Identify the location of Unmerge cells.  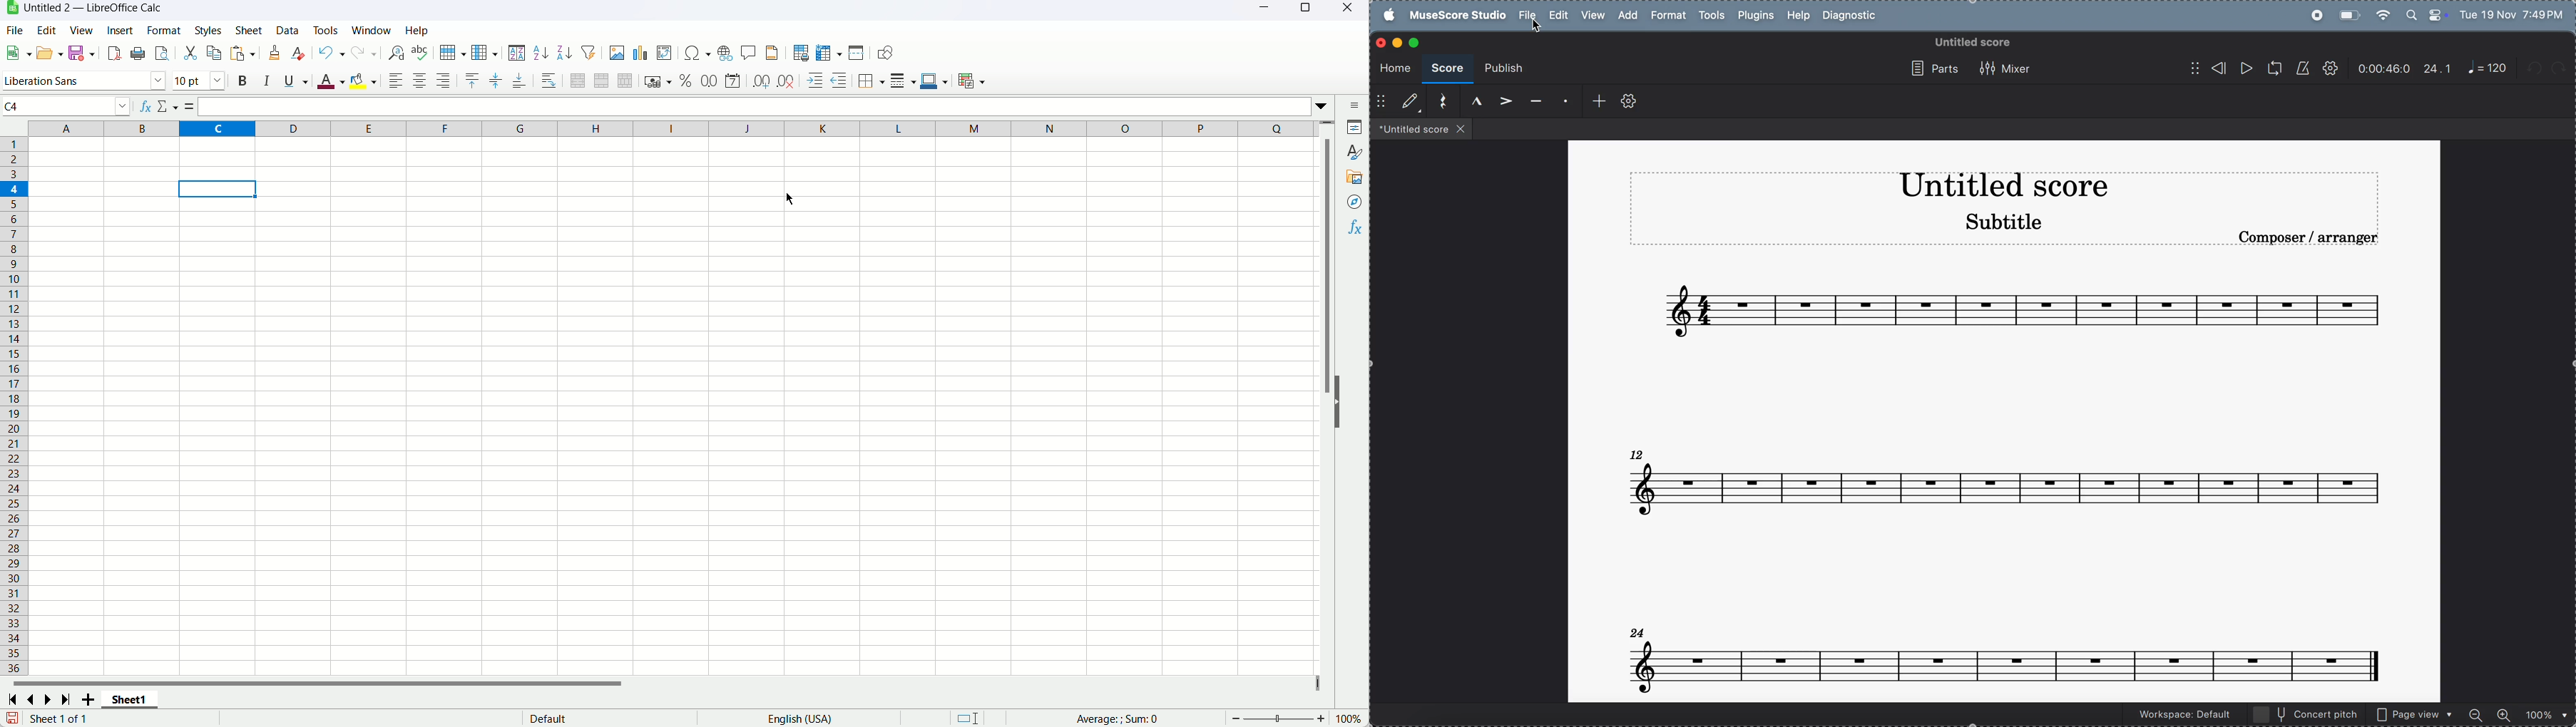
(625, 81).